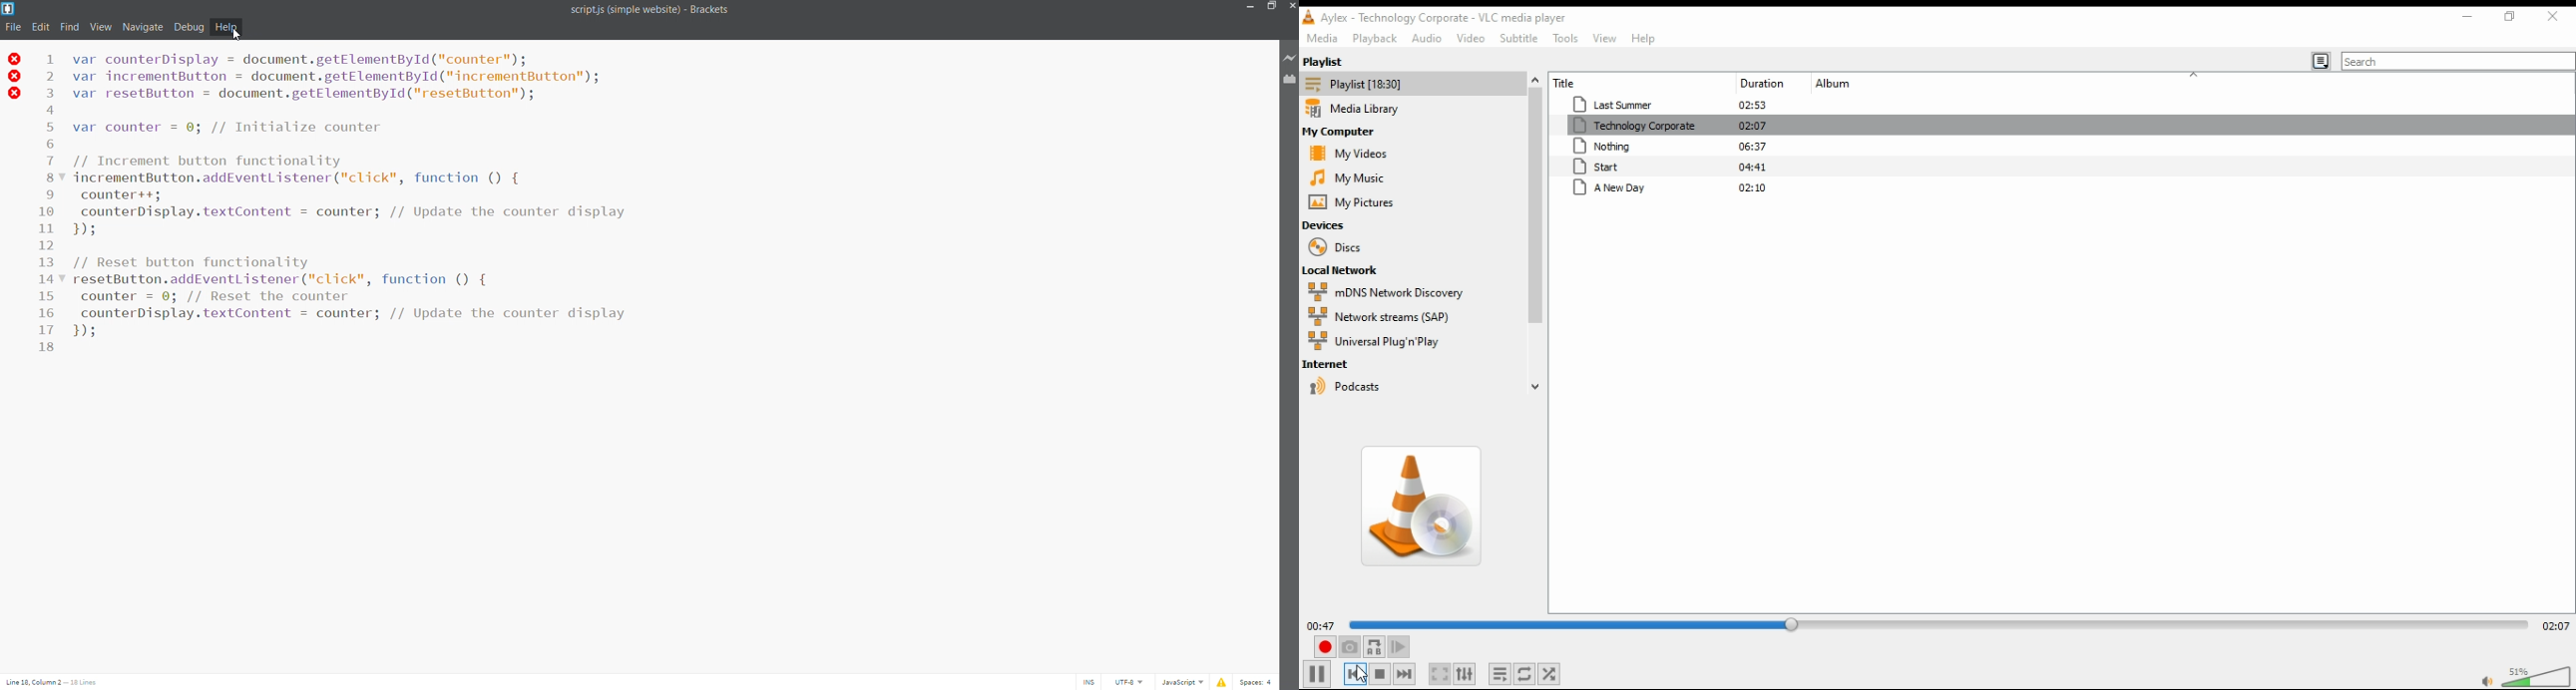 This screenshot has width=2576, height=700. Describe the element at coordinates (1622, 104) in the screenshot. I see `last summer` at that location.